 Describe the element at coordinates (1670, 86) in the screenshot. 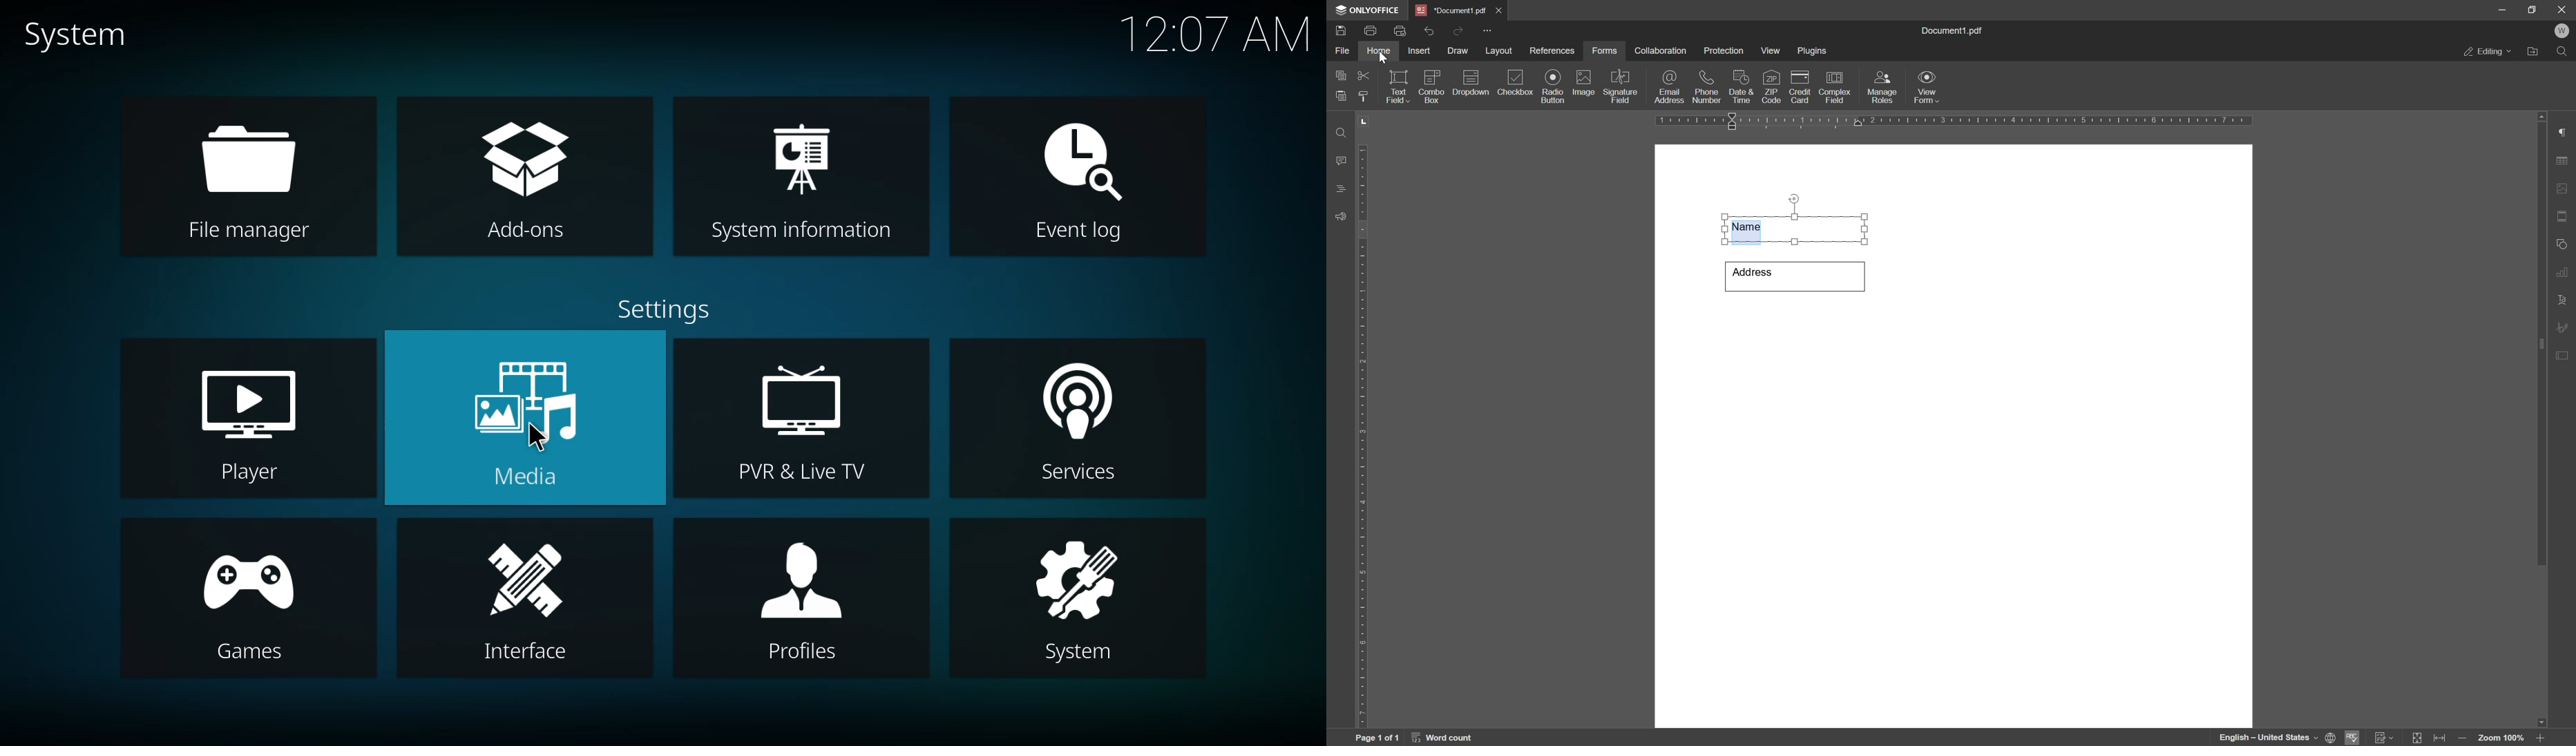

I see `email address` at that location.